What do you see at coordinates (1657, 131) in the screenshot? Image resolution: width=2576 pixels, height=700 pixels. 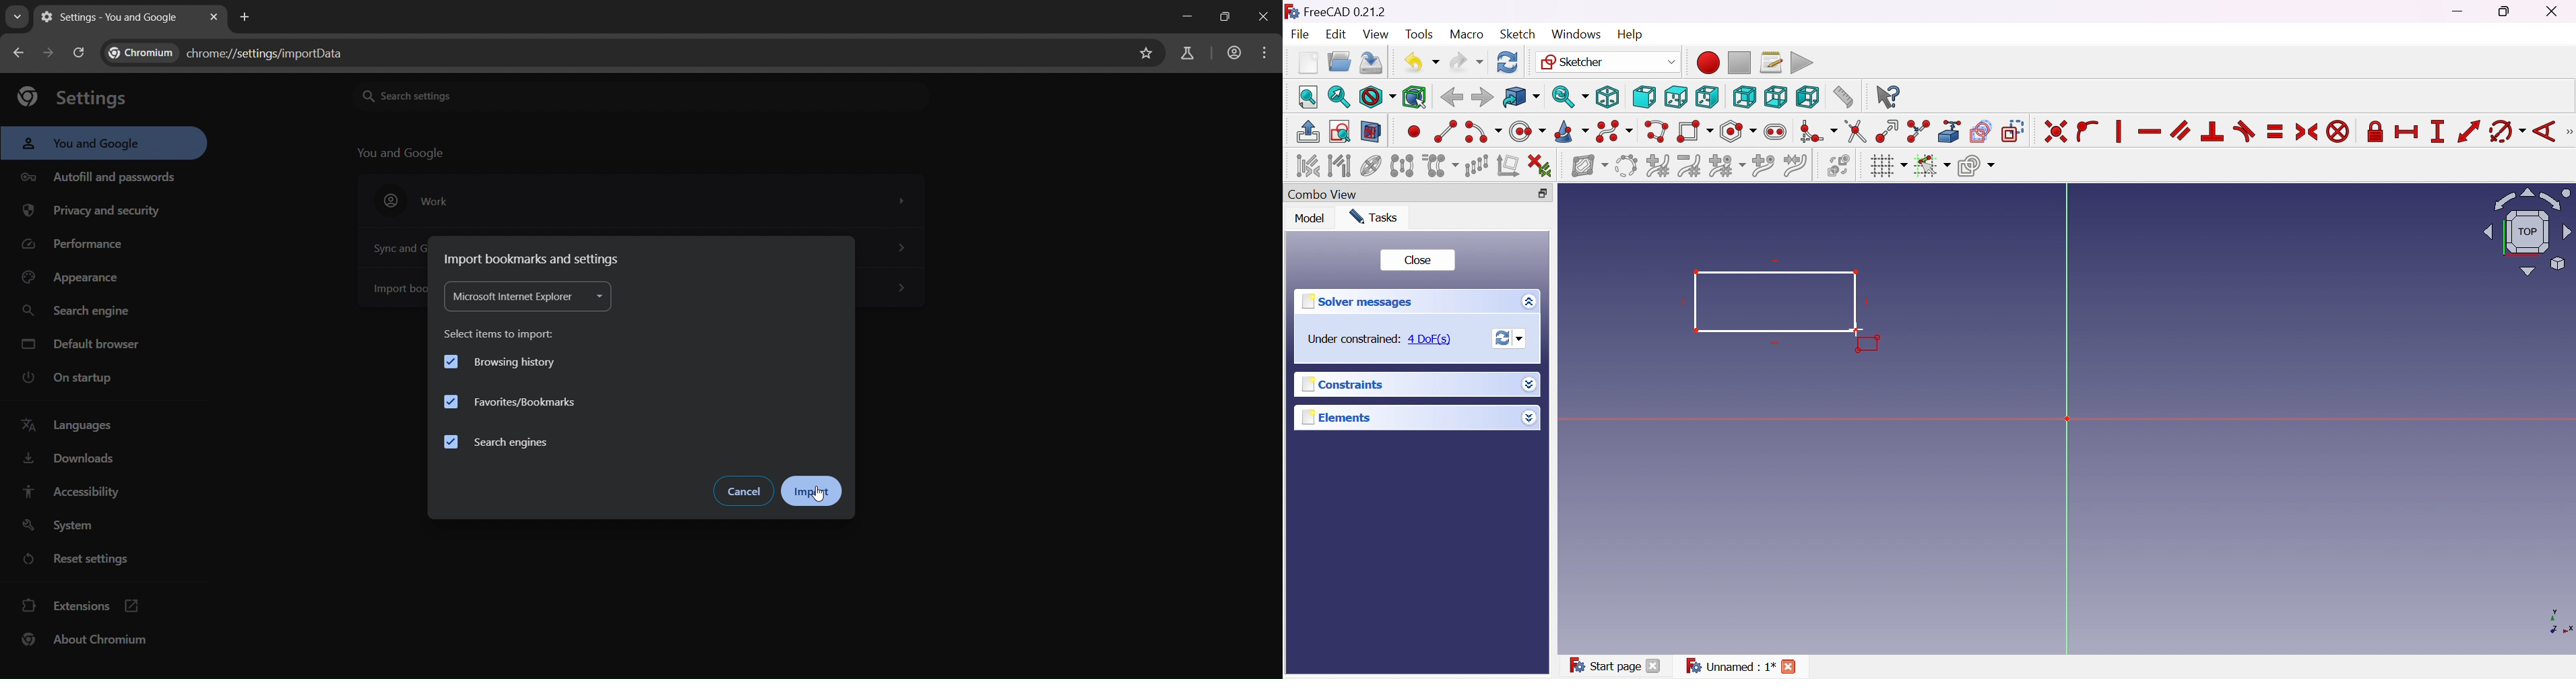 I see `Create polyline` at bounding box center [1657, 131].